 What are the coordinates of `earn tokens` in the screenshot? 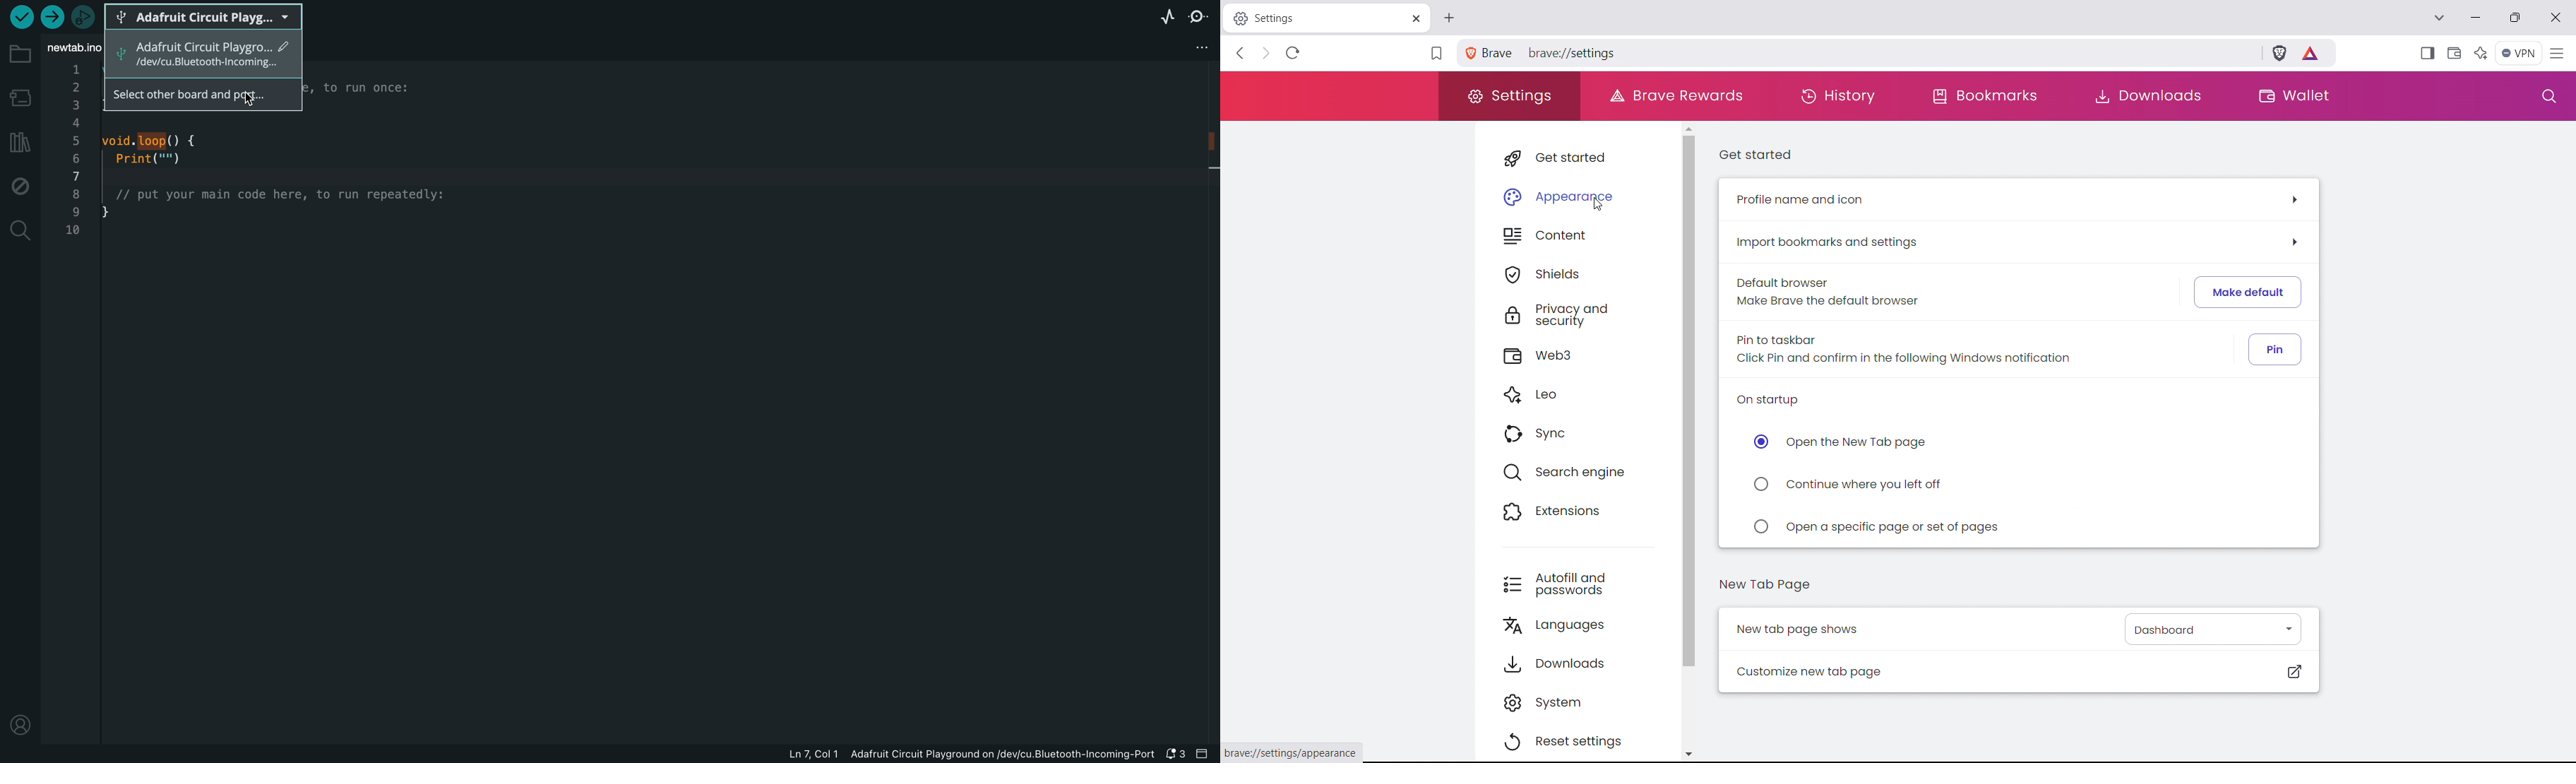 It's located at (2312, 54).